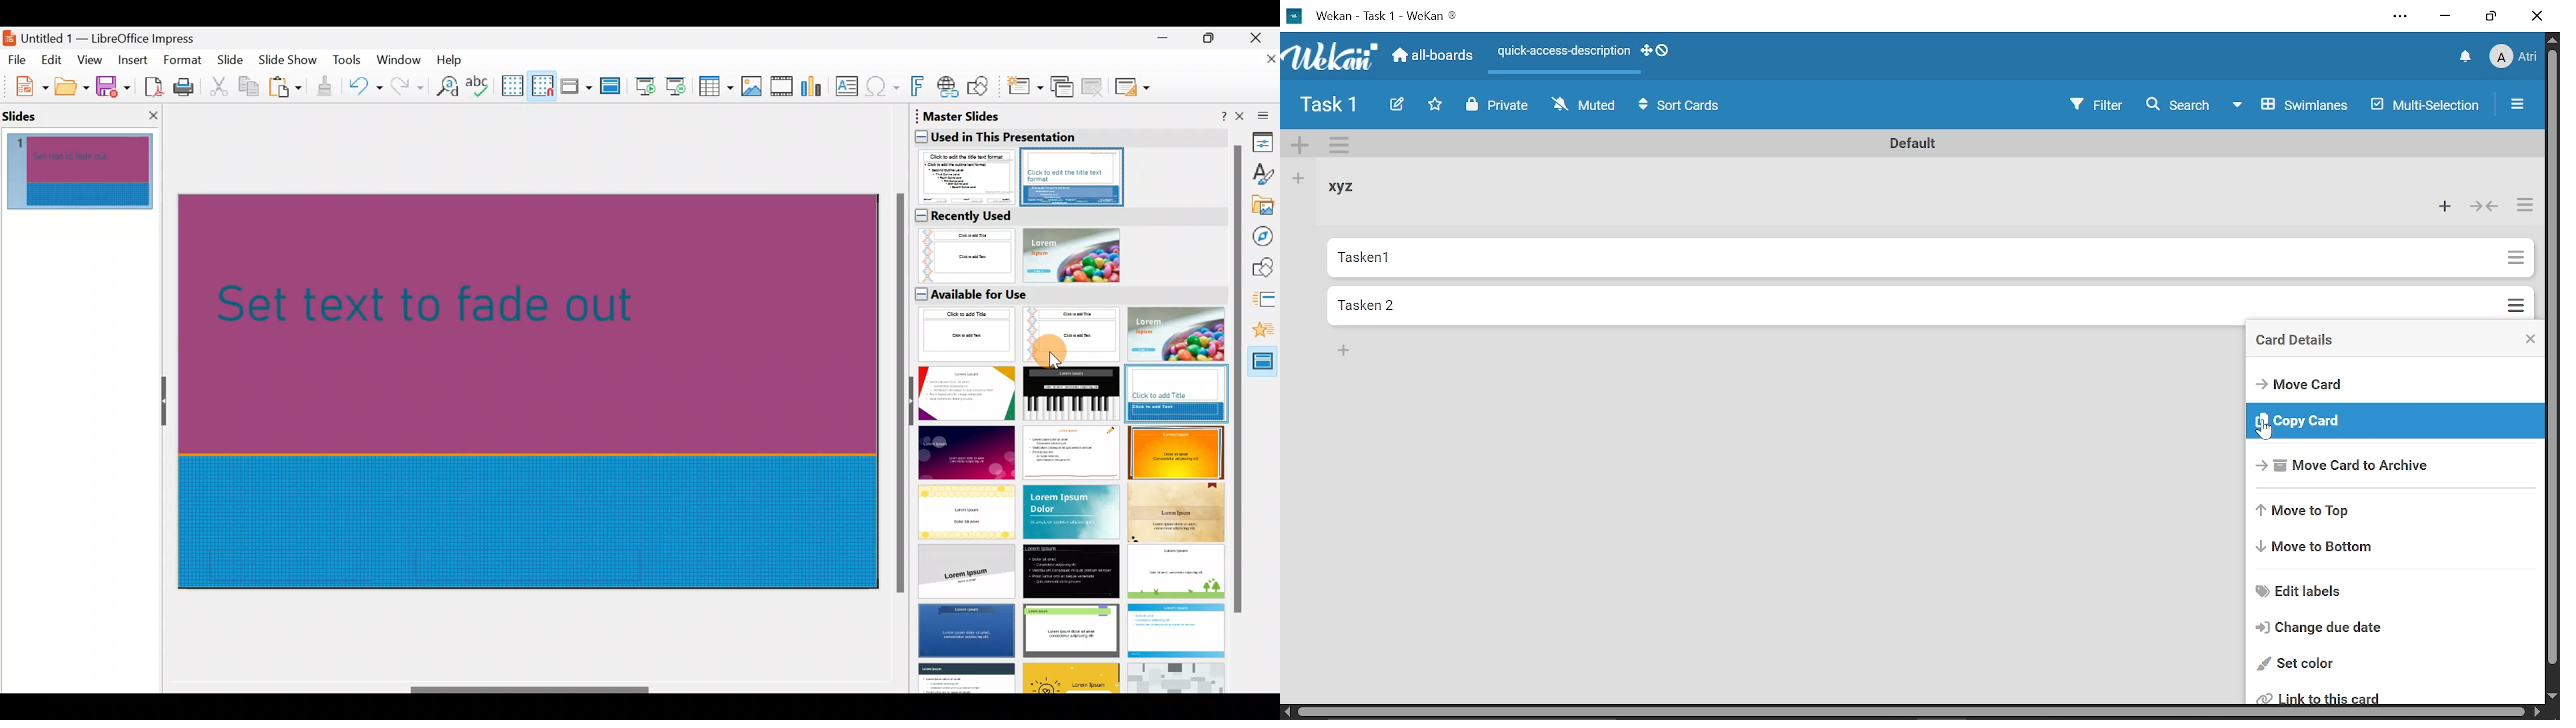  I want to click on Styles, so click(1264, 176).